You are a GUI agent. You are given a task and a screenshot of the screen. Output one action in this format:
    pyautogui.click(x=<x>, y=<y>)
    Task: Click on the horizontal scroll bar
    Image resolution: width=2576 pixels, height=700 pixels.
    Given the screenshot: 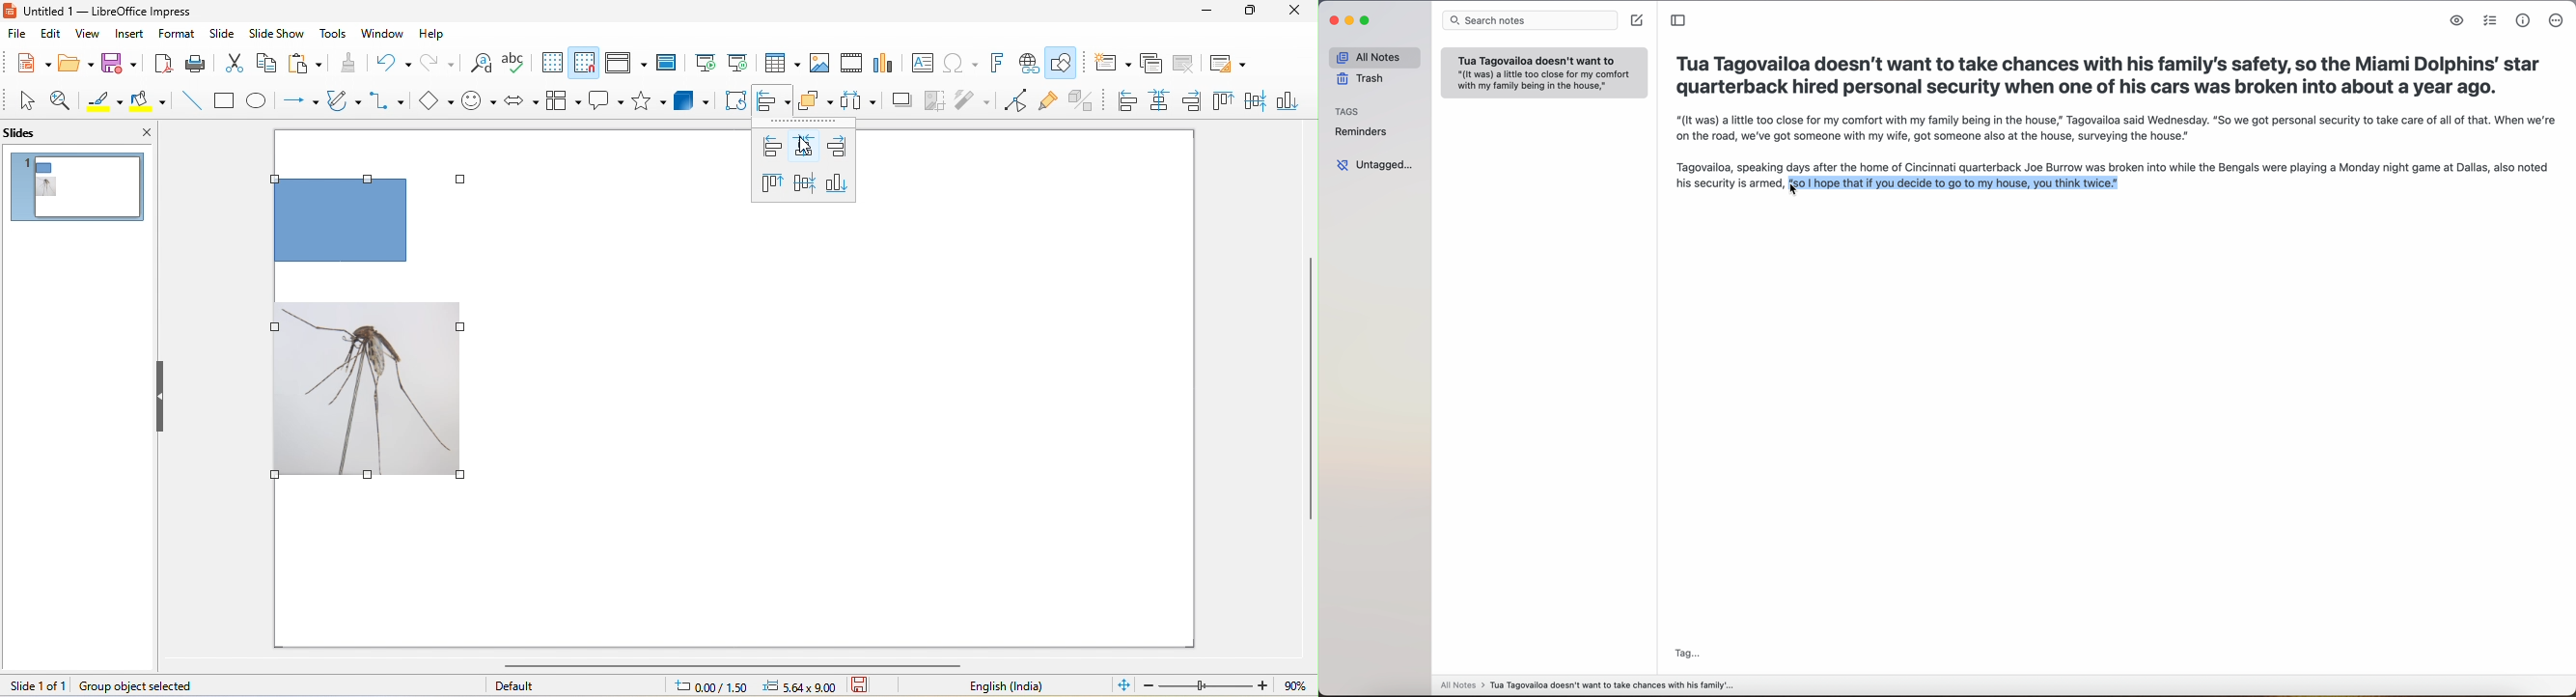 What is the action you would take?
    pyautogui.click(x=738, y=665)
    